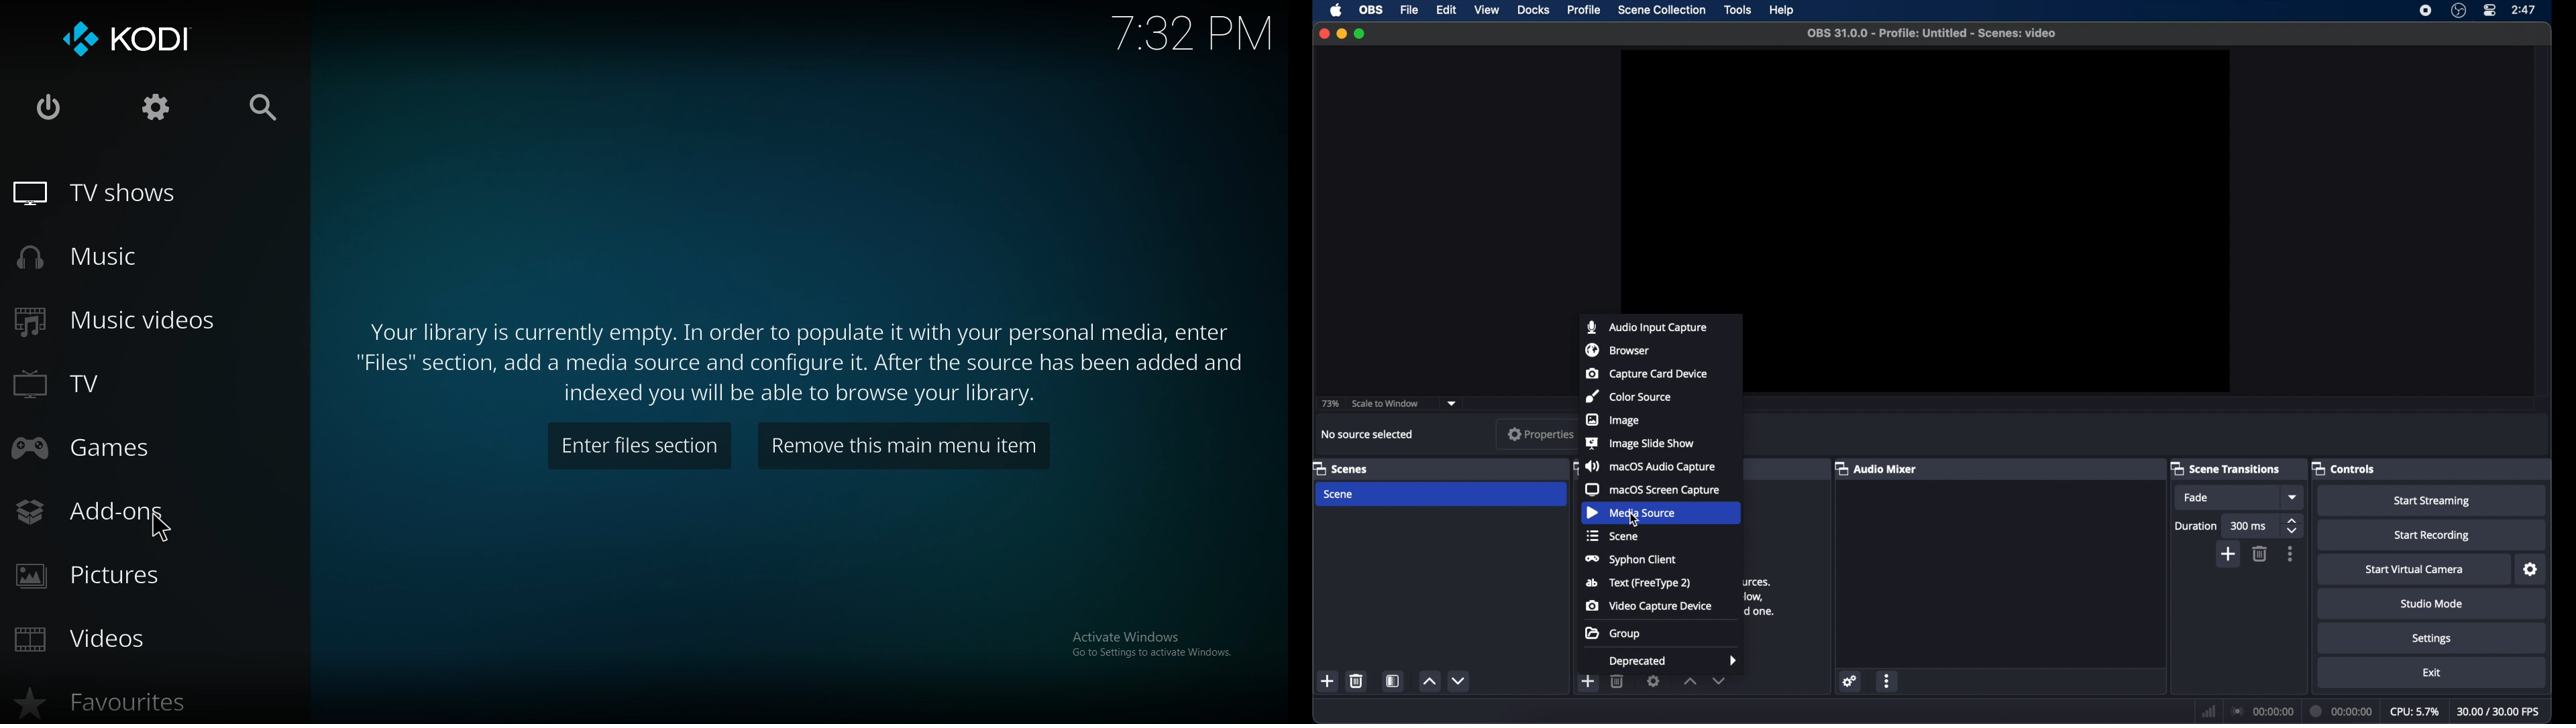  What do you see at coordinates (1360, 34) in the screenshot?
I see `maximize` at bounding box center [1360, 34].